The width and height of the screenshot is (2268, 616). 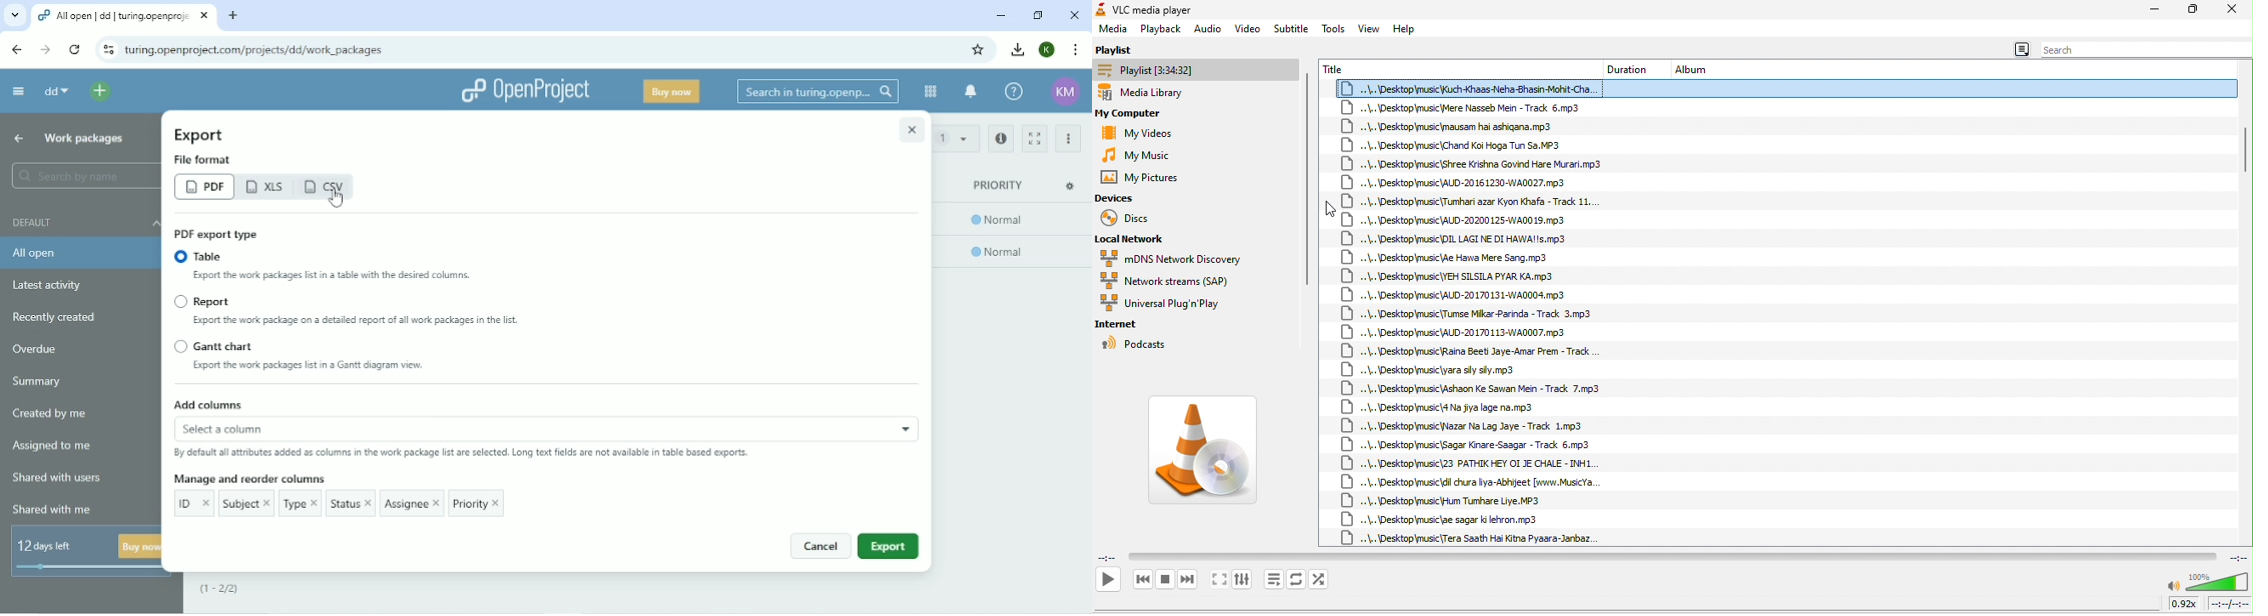 I want to click on mute/unmute, so click(x=2174, y=587).